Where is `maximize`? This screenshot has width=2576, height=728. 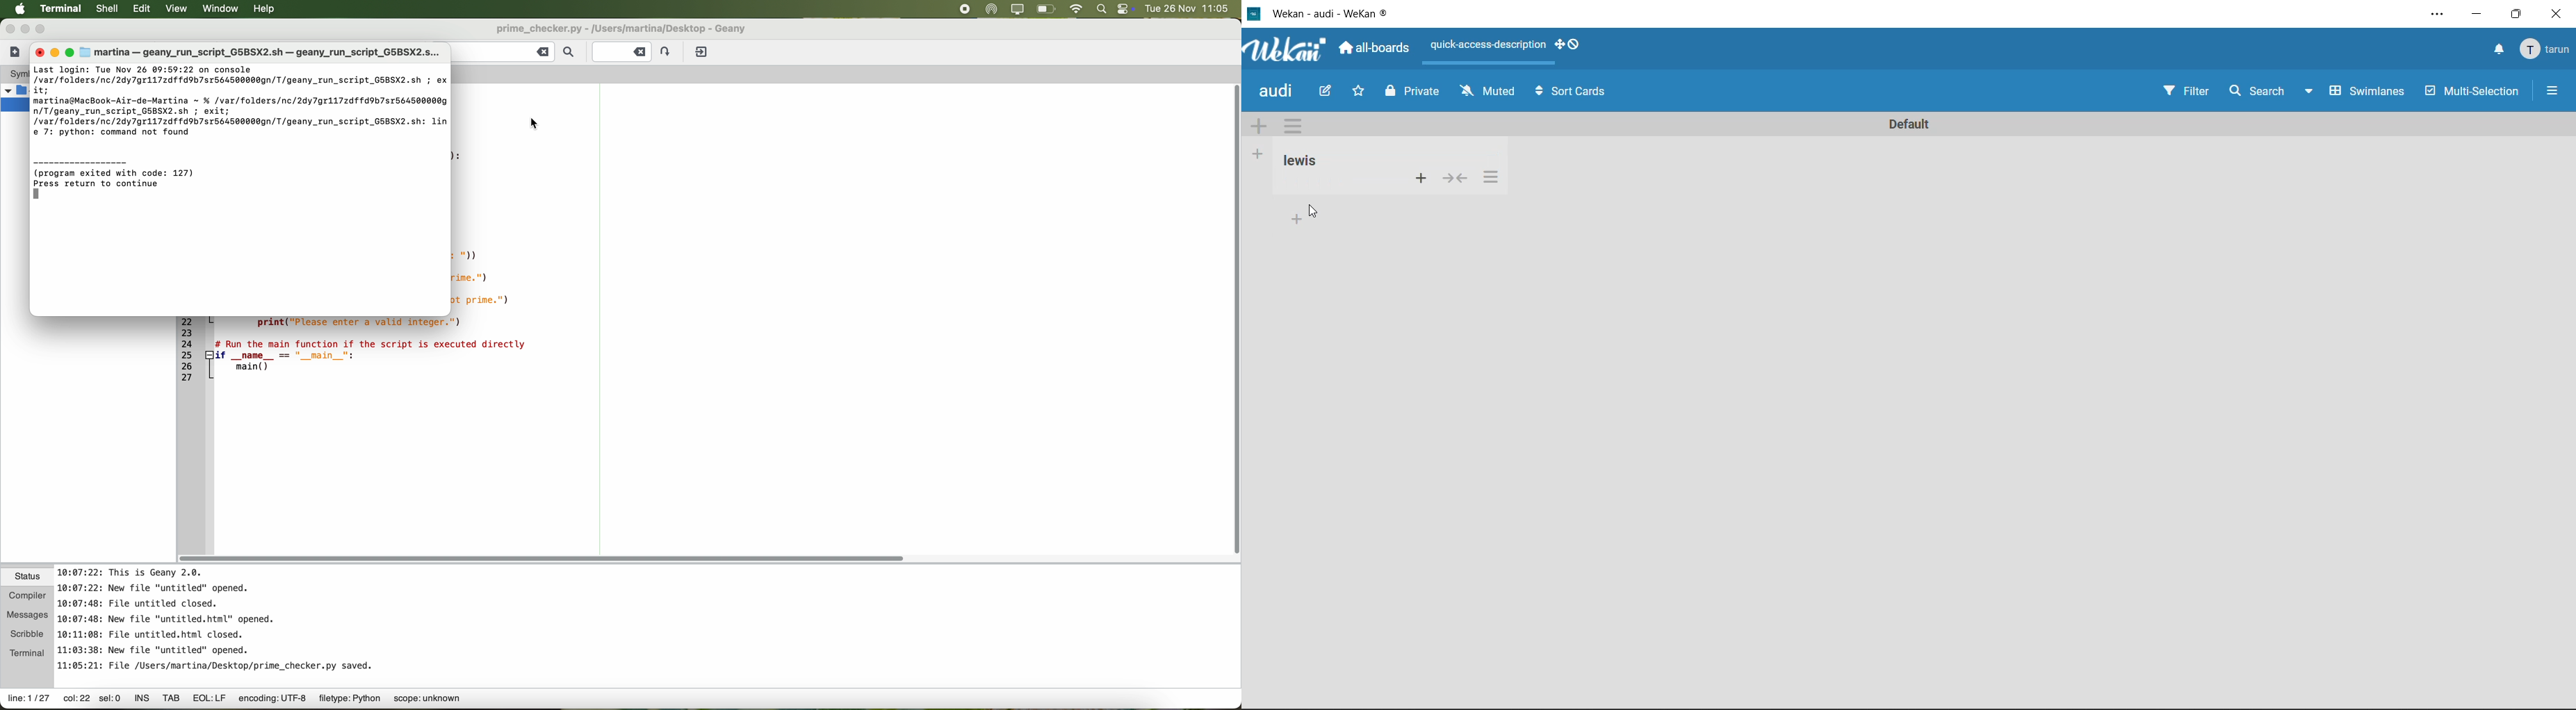
maximize is located at coordinates (41, 28).